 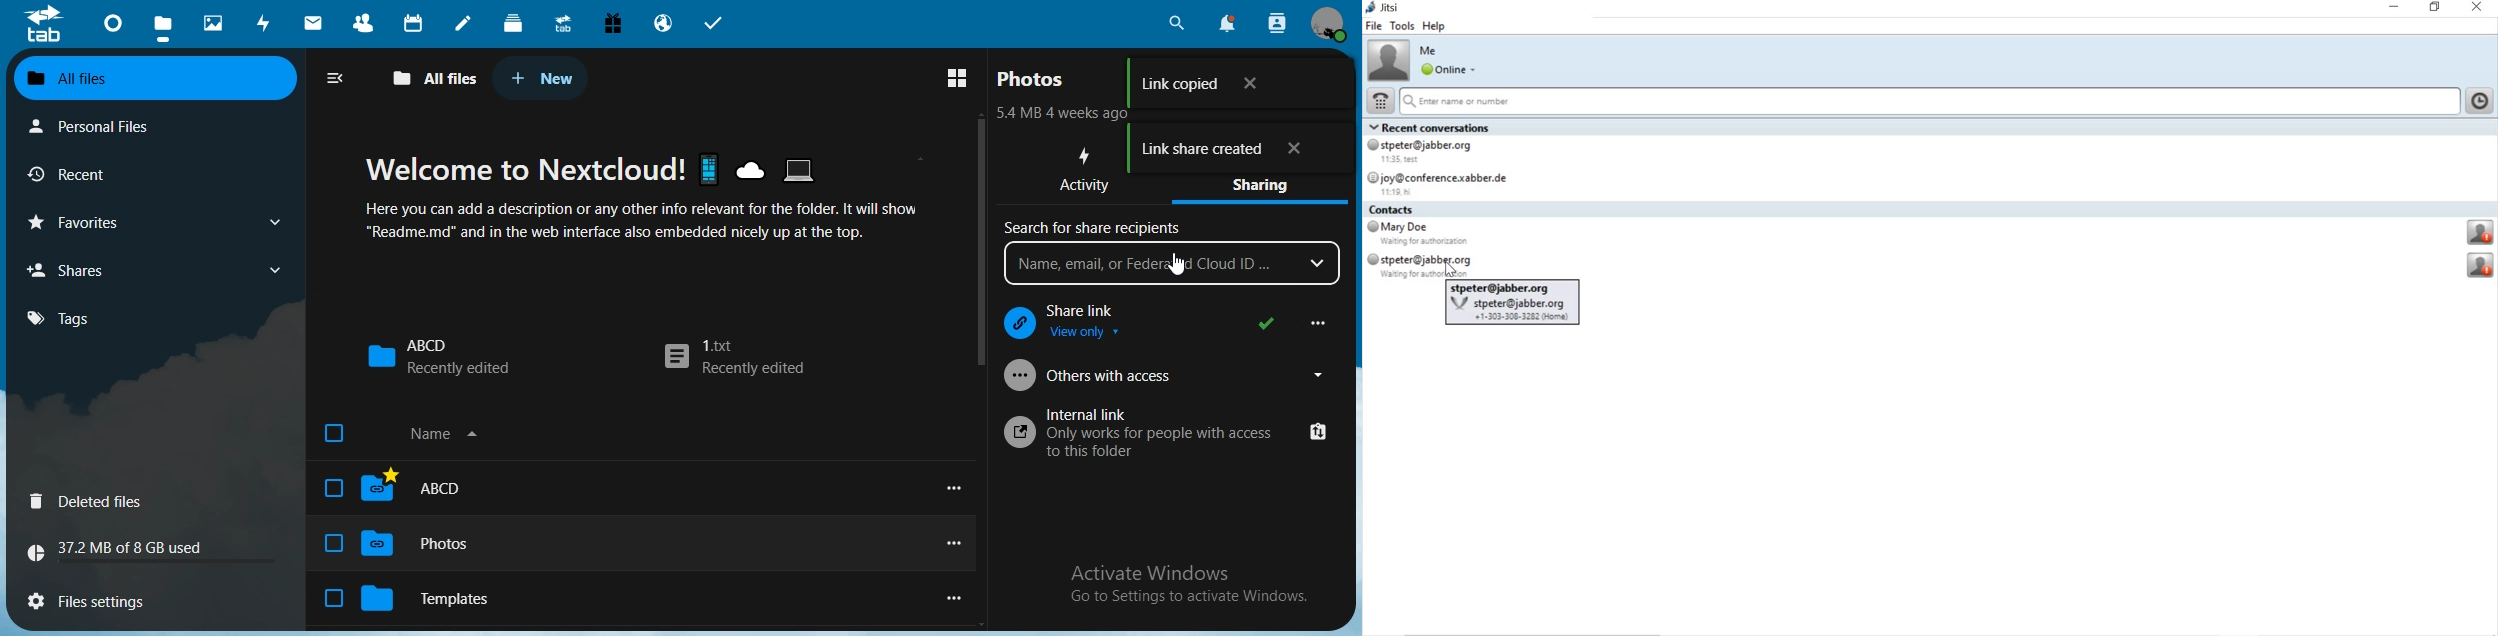 What do you see at coordinates (437, 488) in the screenshot?
I see `ABCD` at bounding box center [437, 488].